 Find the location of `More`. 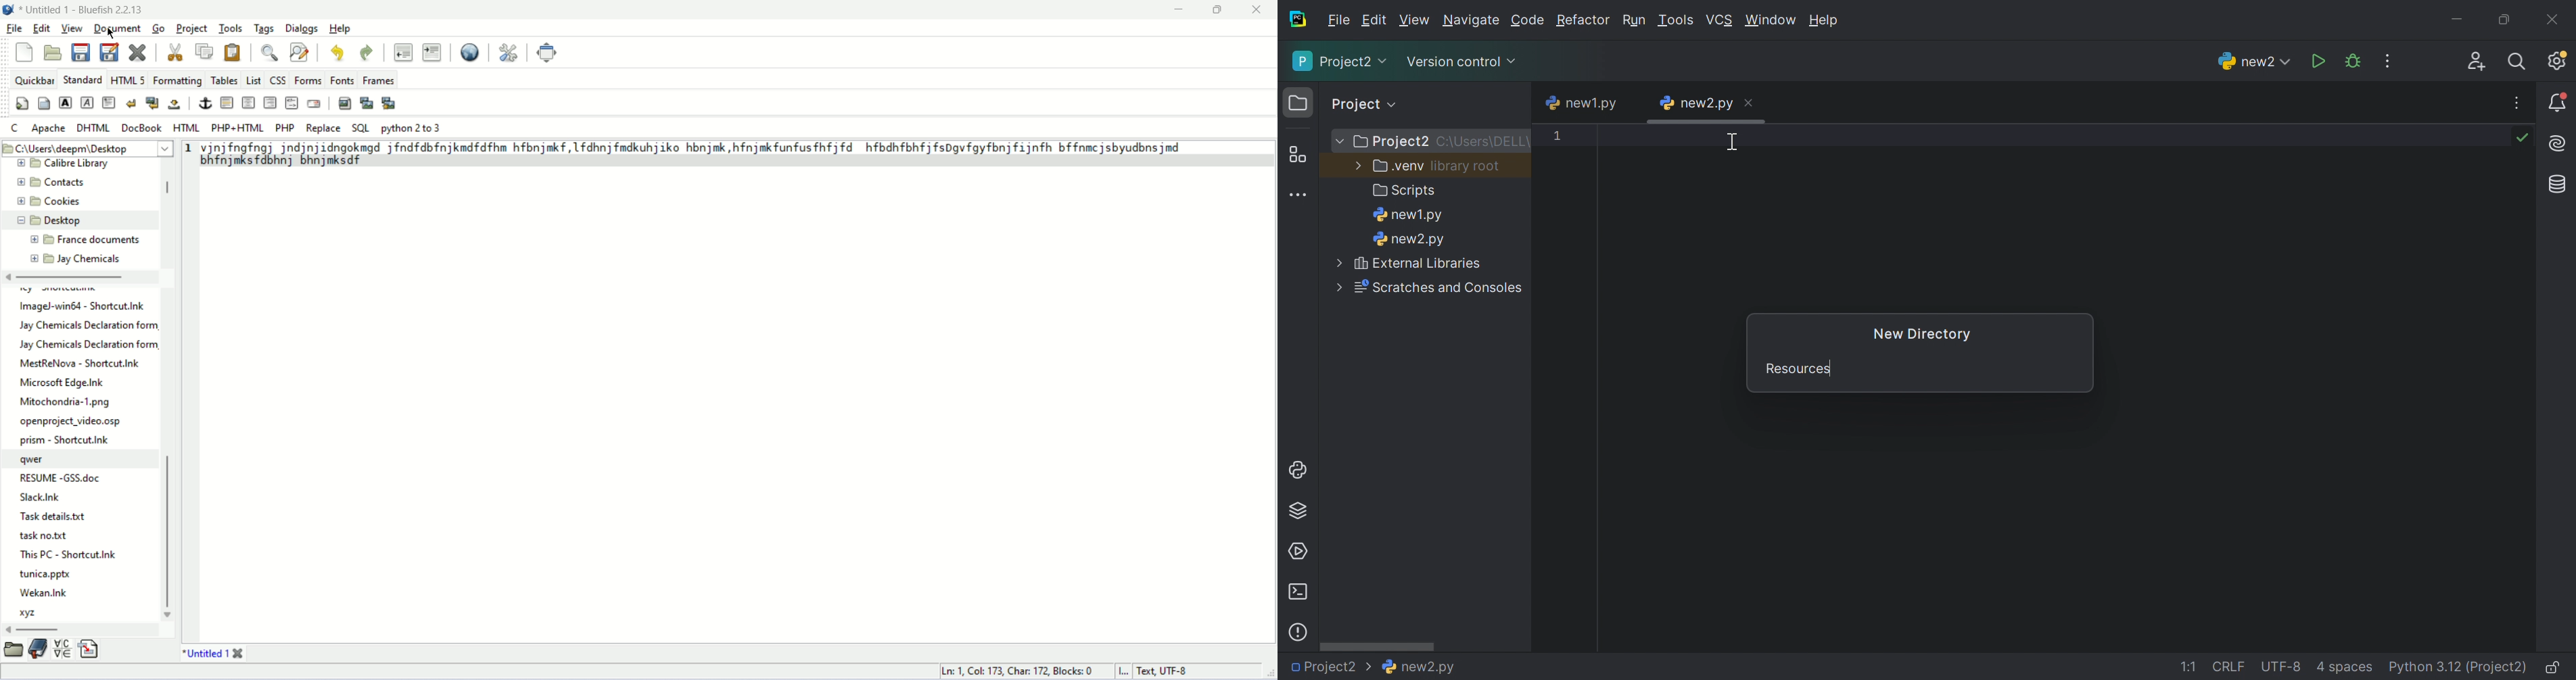

More is located at coordinates (1338, 139).